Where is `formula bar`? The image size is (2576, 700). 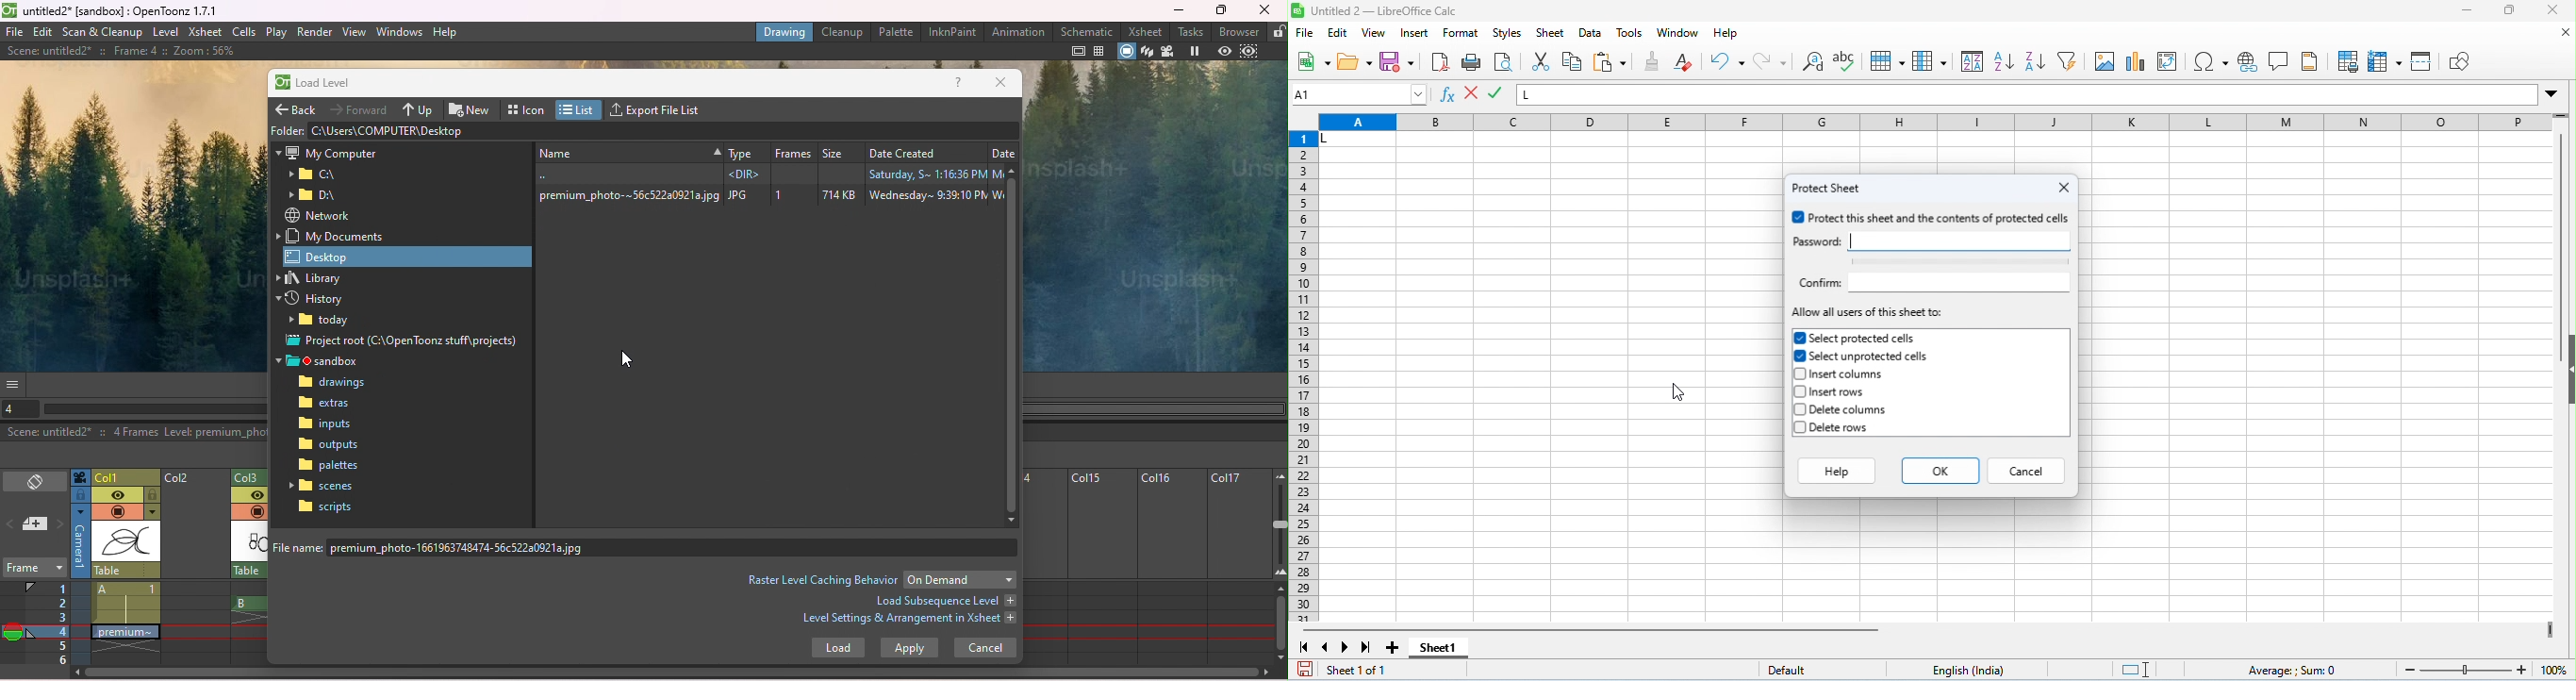
formula bar is located at coordinates (2028, 94).